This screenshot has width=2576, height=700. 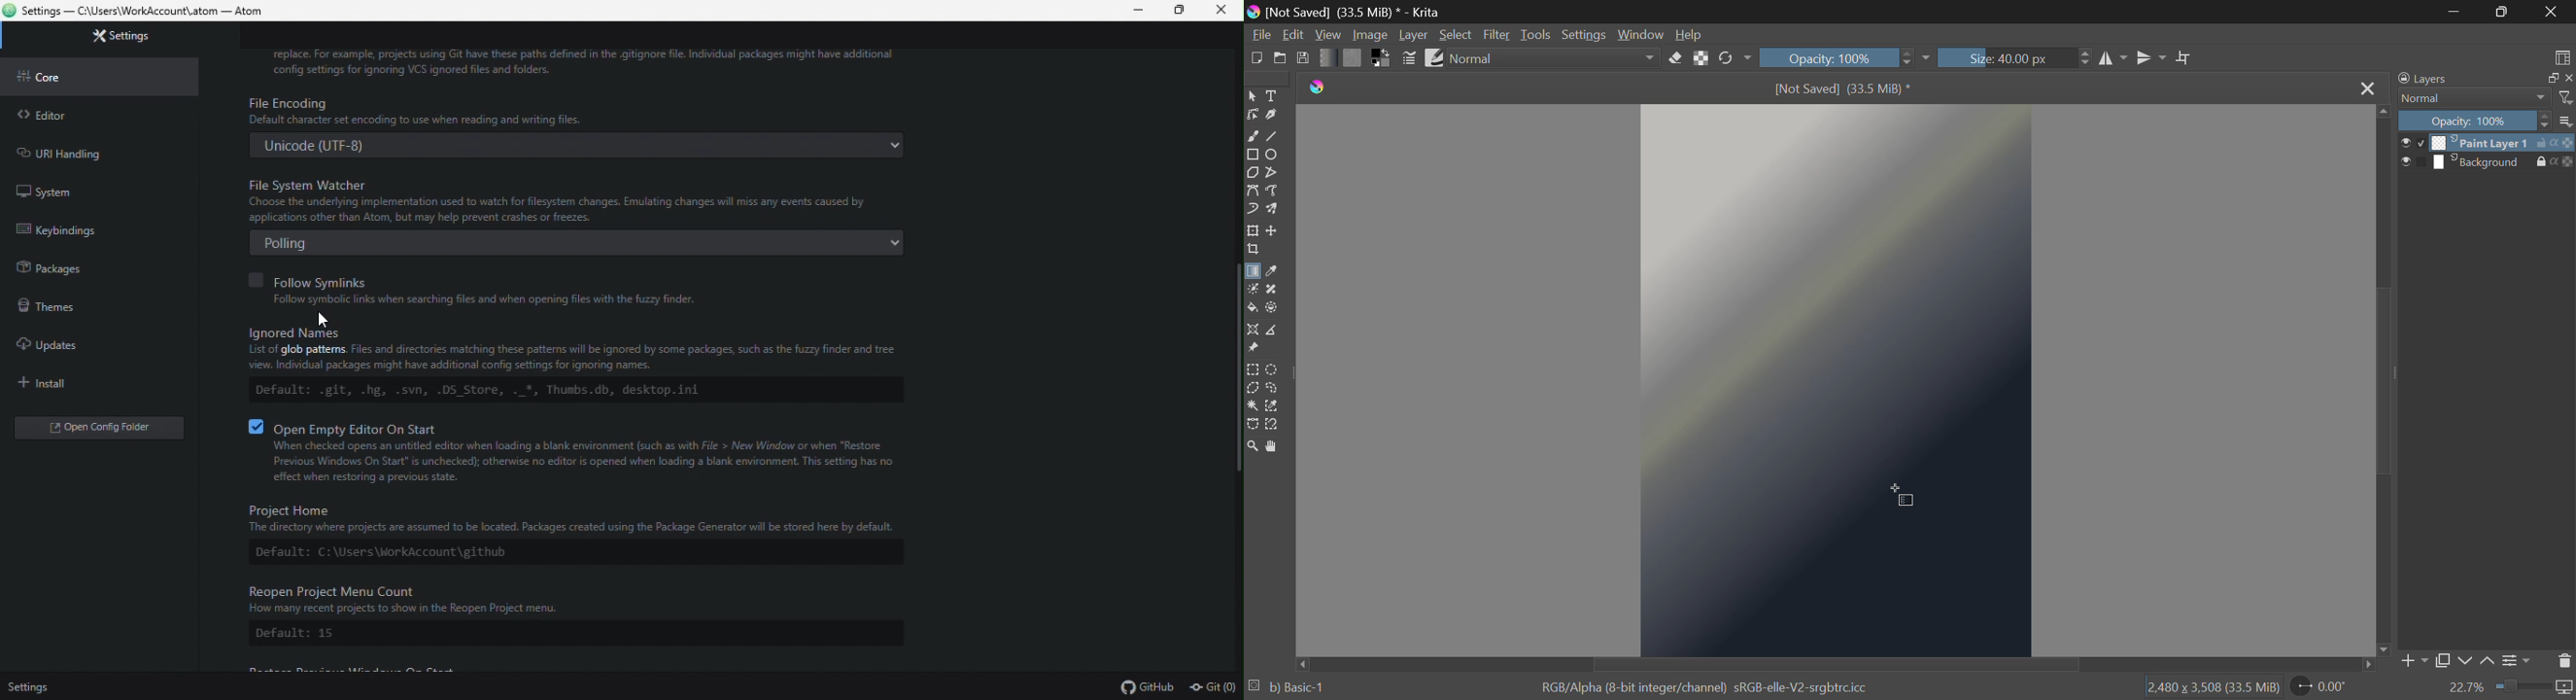 What do you see at coordinates (1270, 272) in the screenshot?
I see `Eyedropper` at bounding box center [1270, 272].